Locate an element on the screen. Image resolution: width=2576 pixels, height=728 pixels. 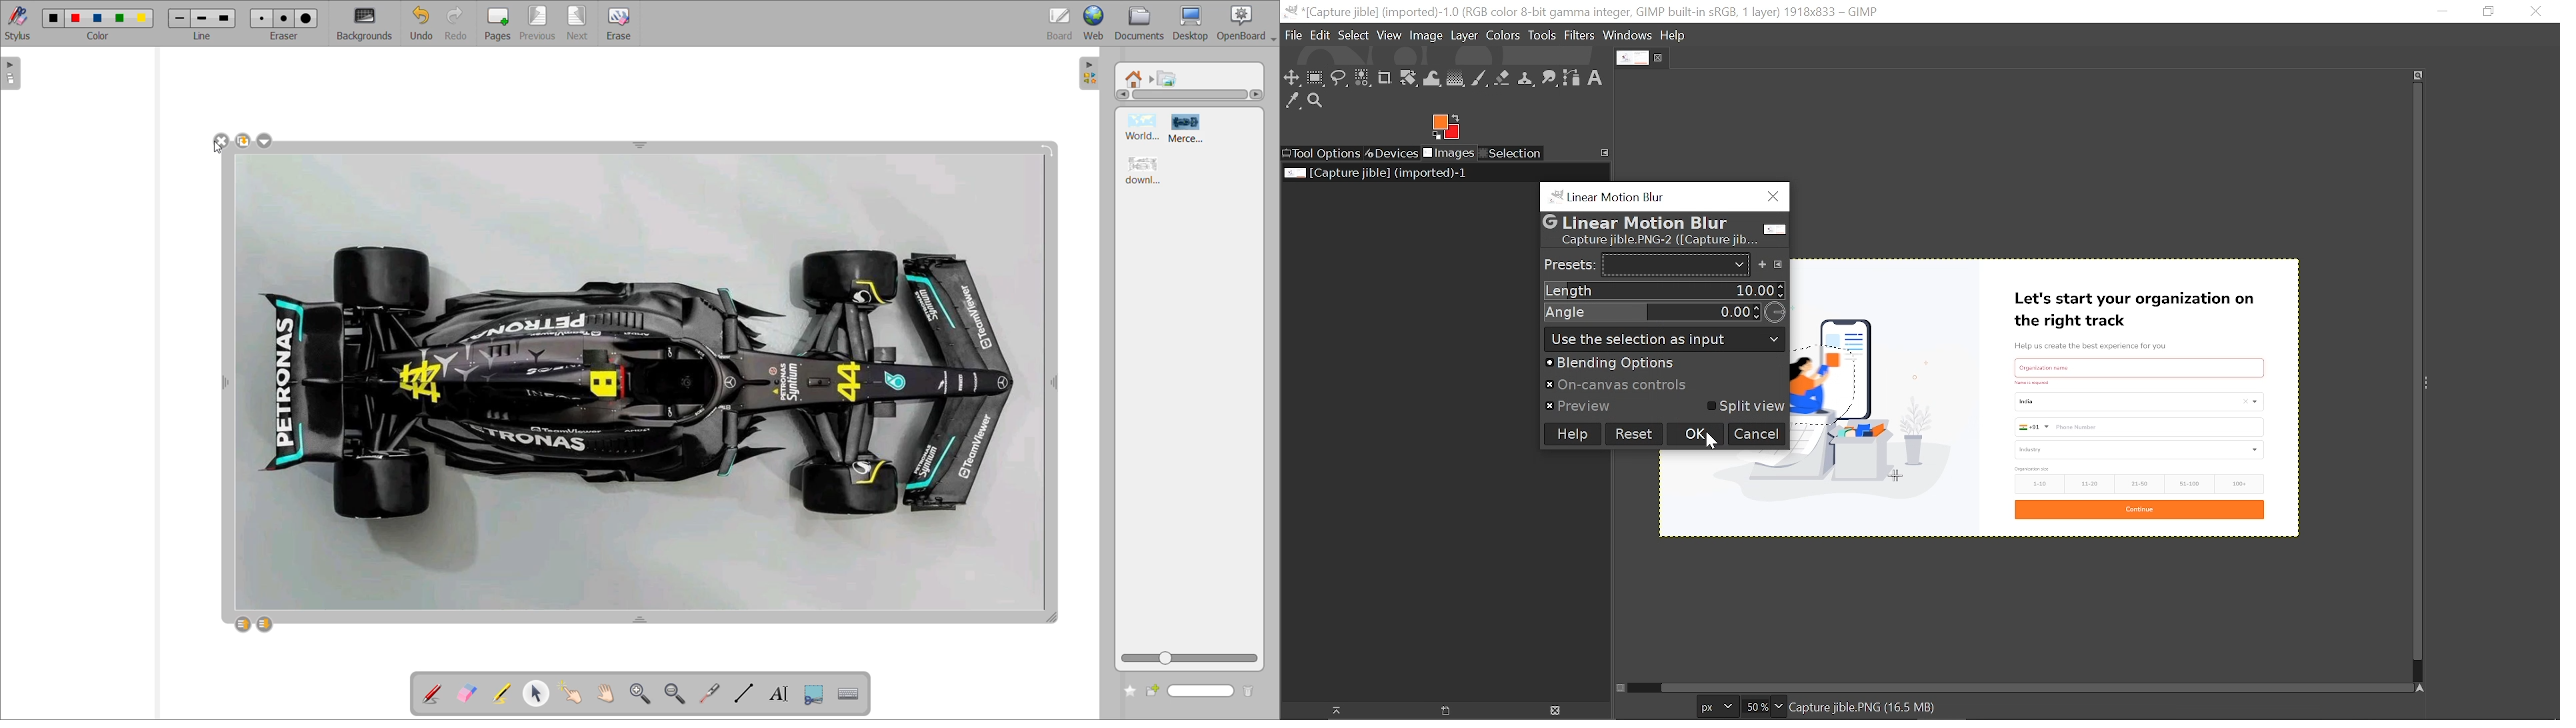
eraser 1 is located at coordinates (262, 17).